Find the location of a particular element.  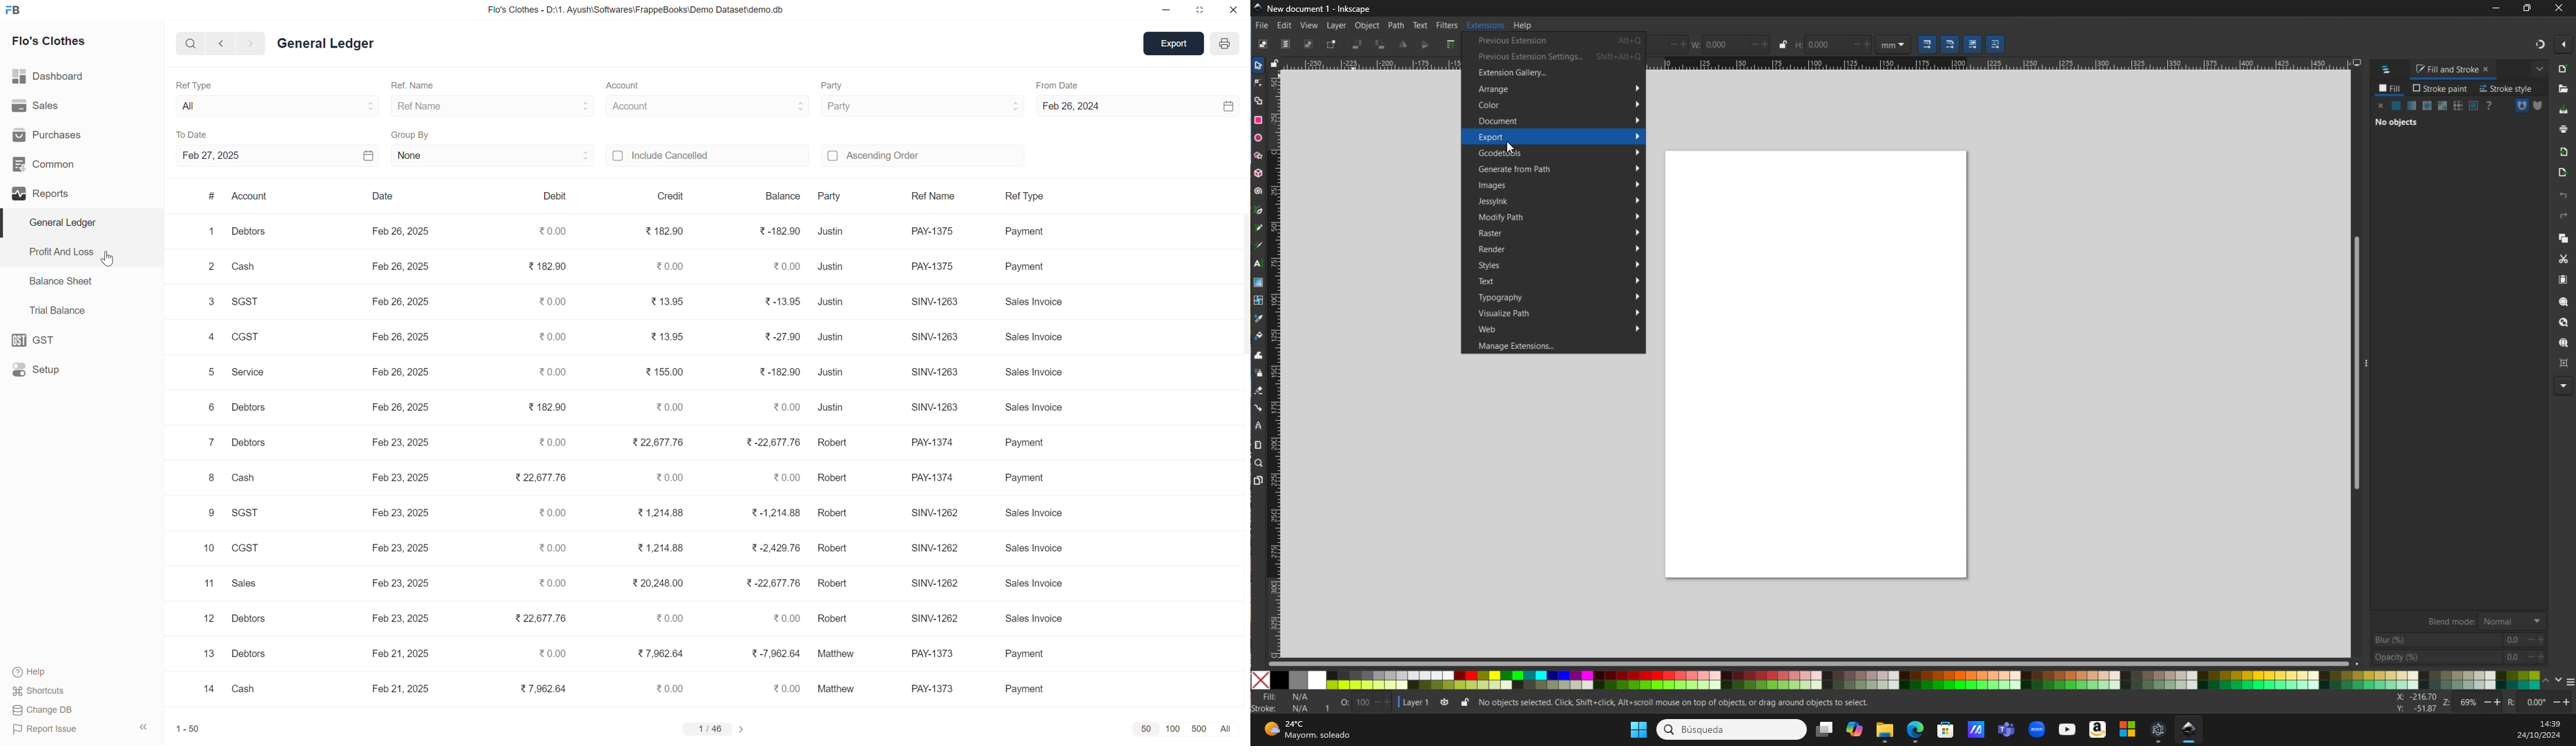

Ref. Name dropdown is located at coordinates (562, 106).